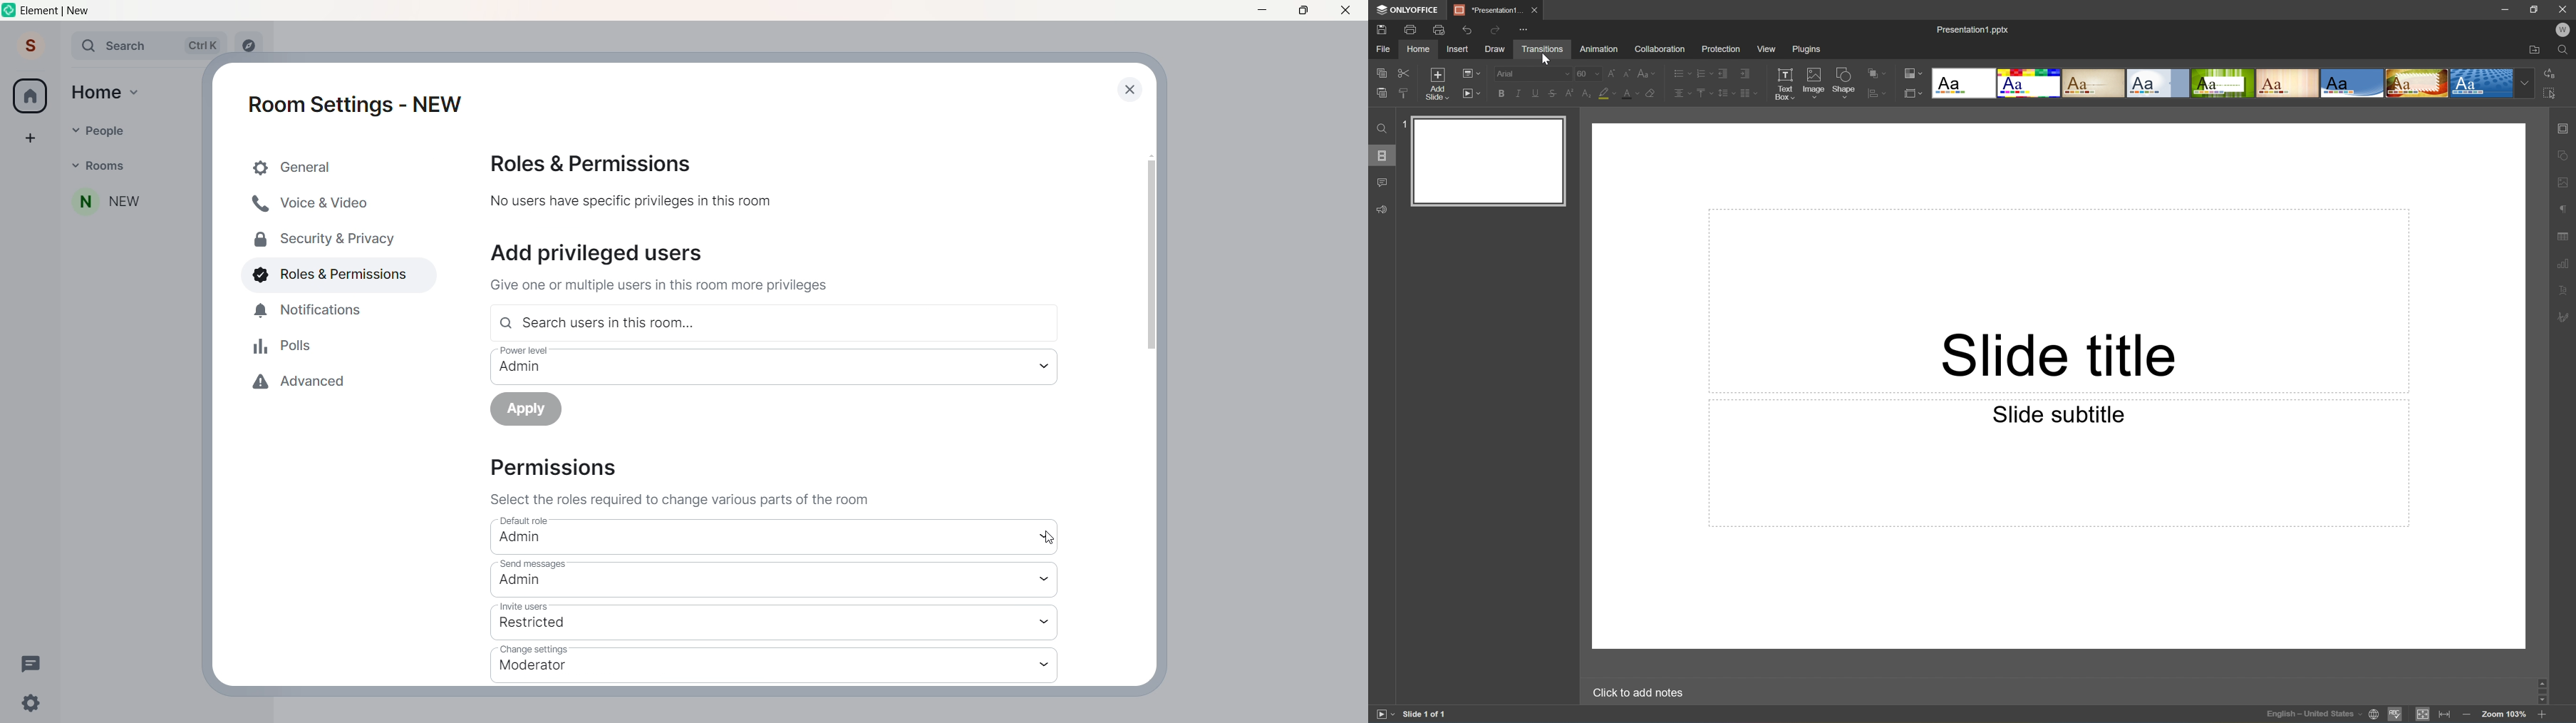 The width and height of the screenshot is (2576, 728). Describe the element at coordinates (1049, 578) in the screenshot. I see `send message dropdown` at that location.